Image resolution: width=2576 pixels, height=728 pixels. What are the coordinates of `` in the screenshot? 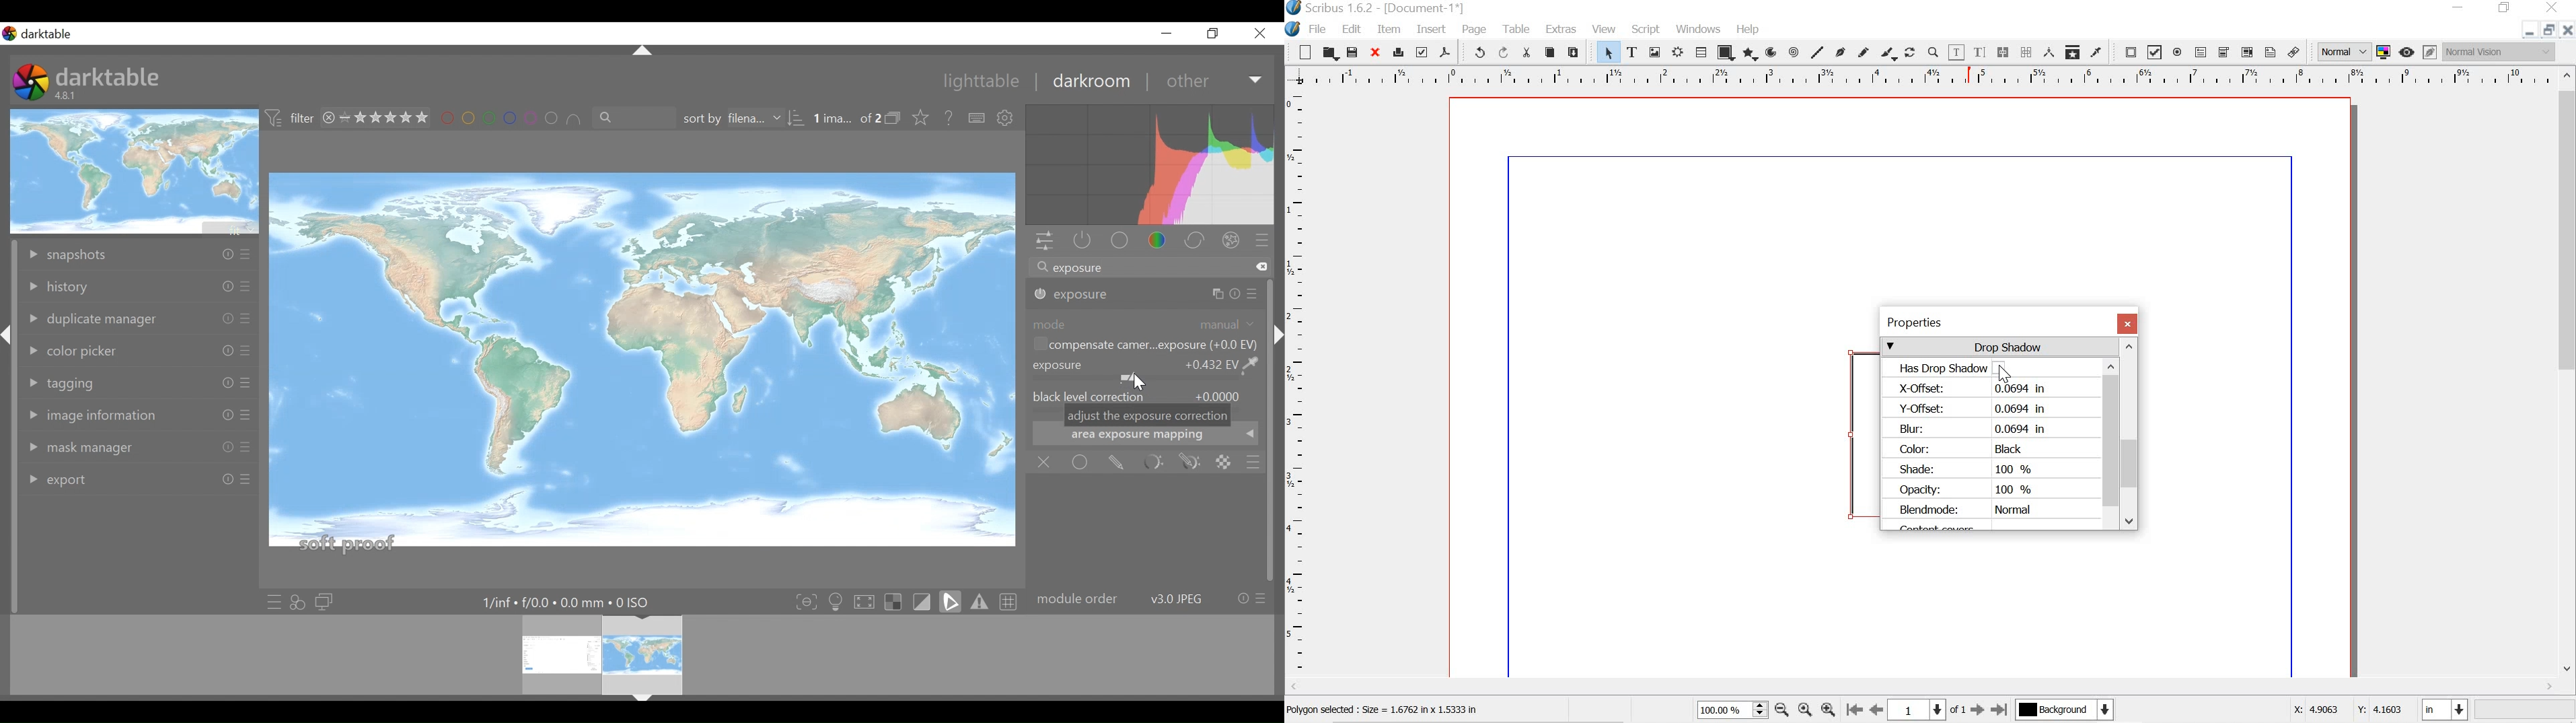 It's located at (1224, 295).